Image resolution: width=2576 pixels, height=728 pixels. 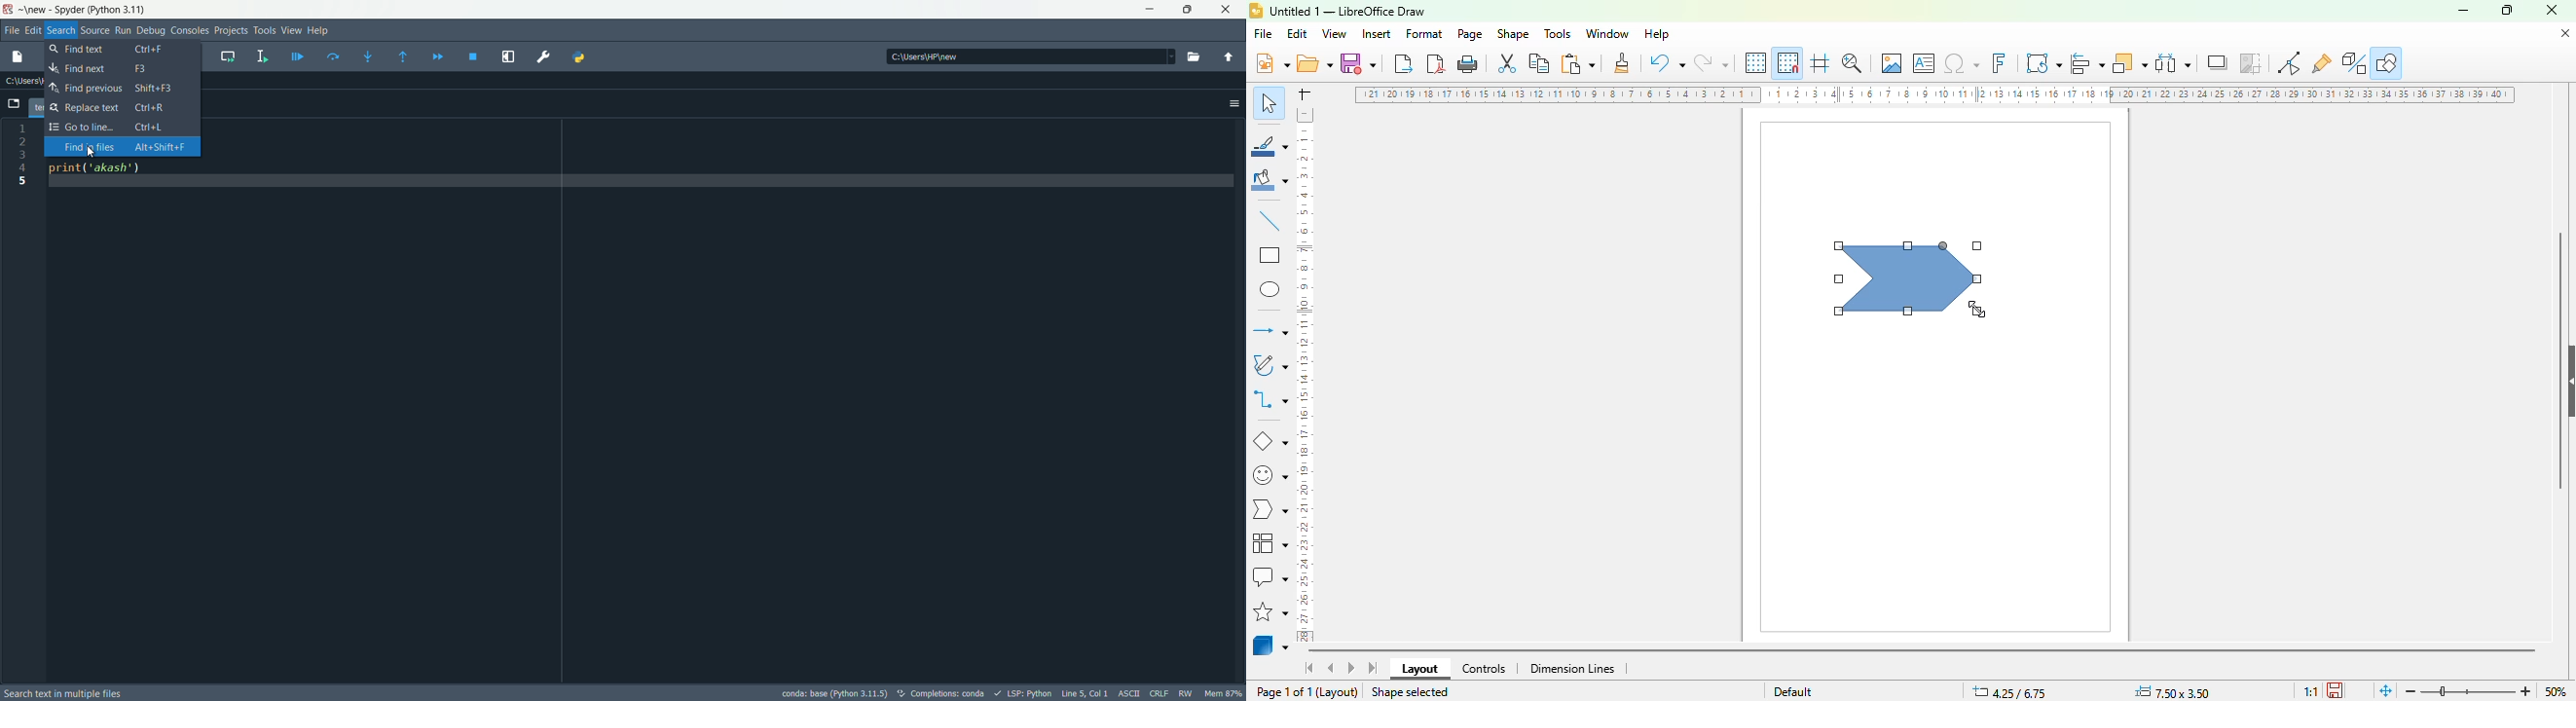 I want to click on new file, so click(x=20, y=58).